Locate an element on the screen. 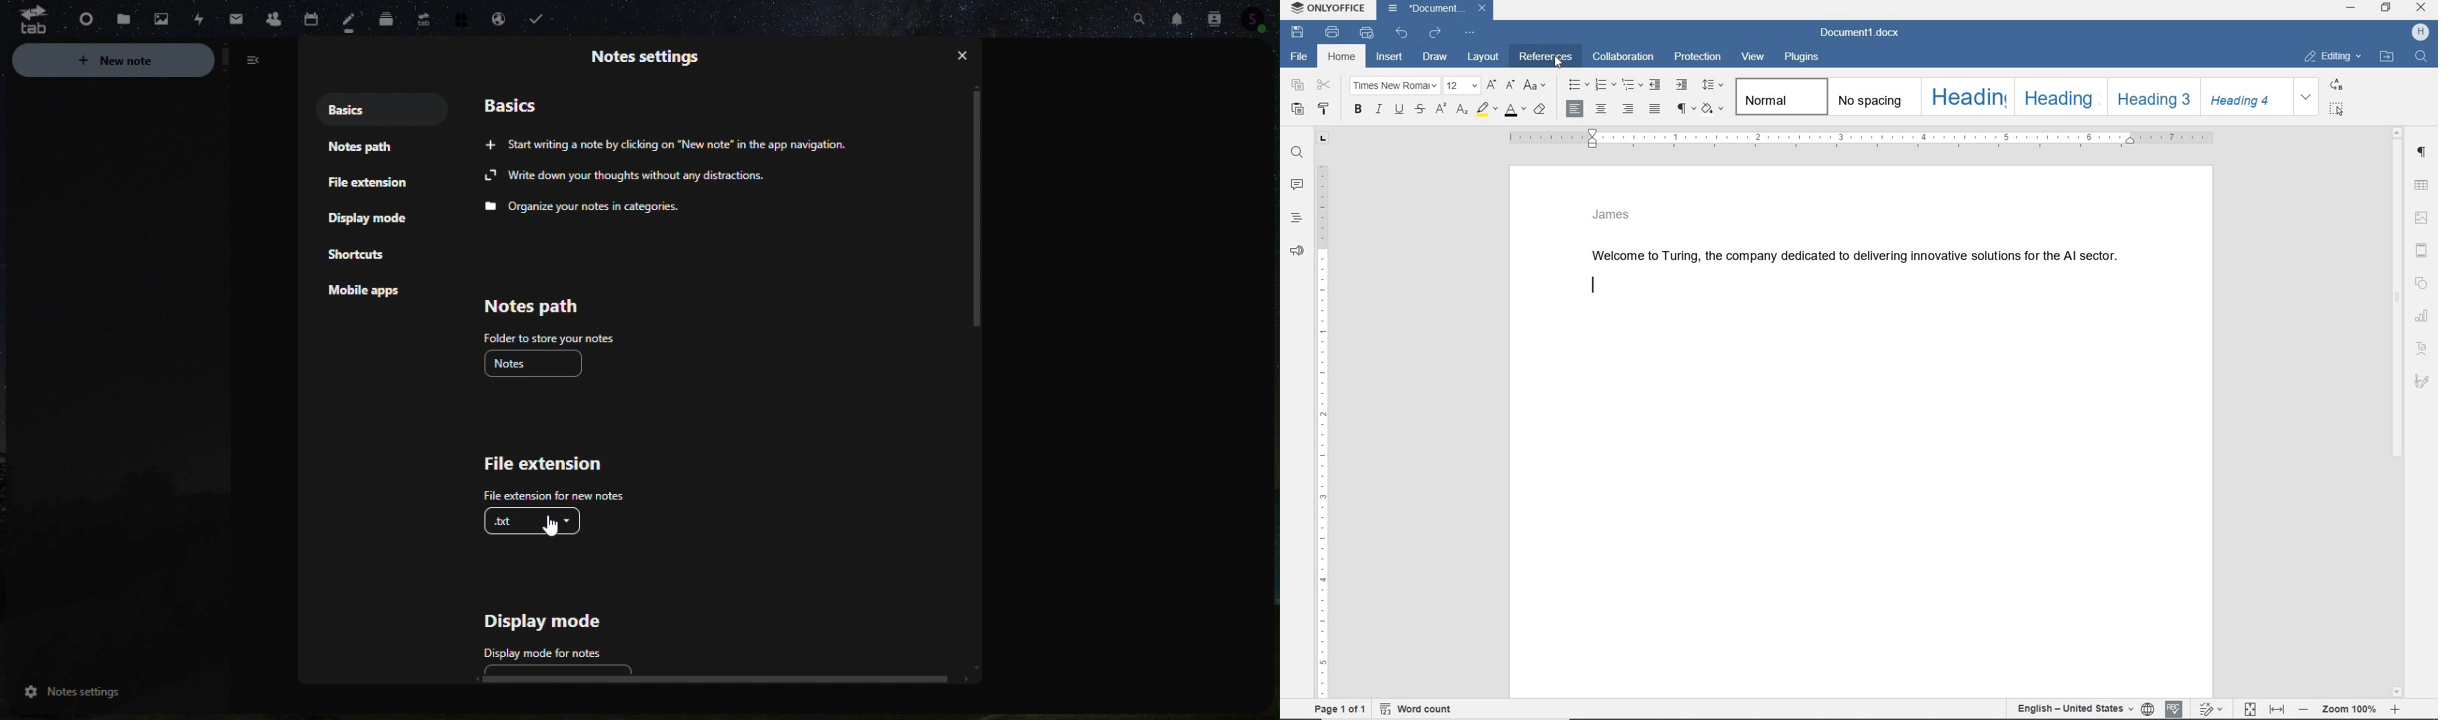  calendar is located at coordinates (310, 14).